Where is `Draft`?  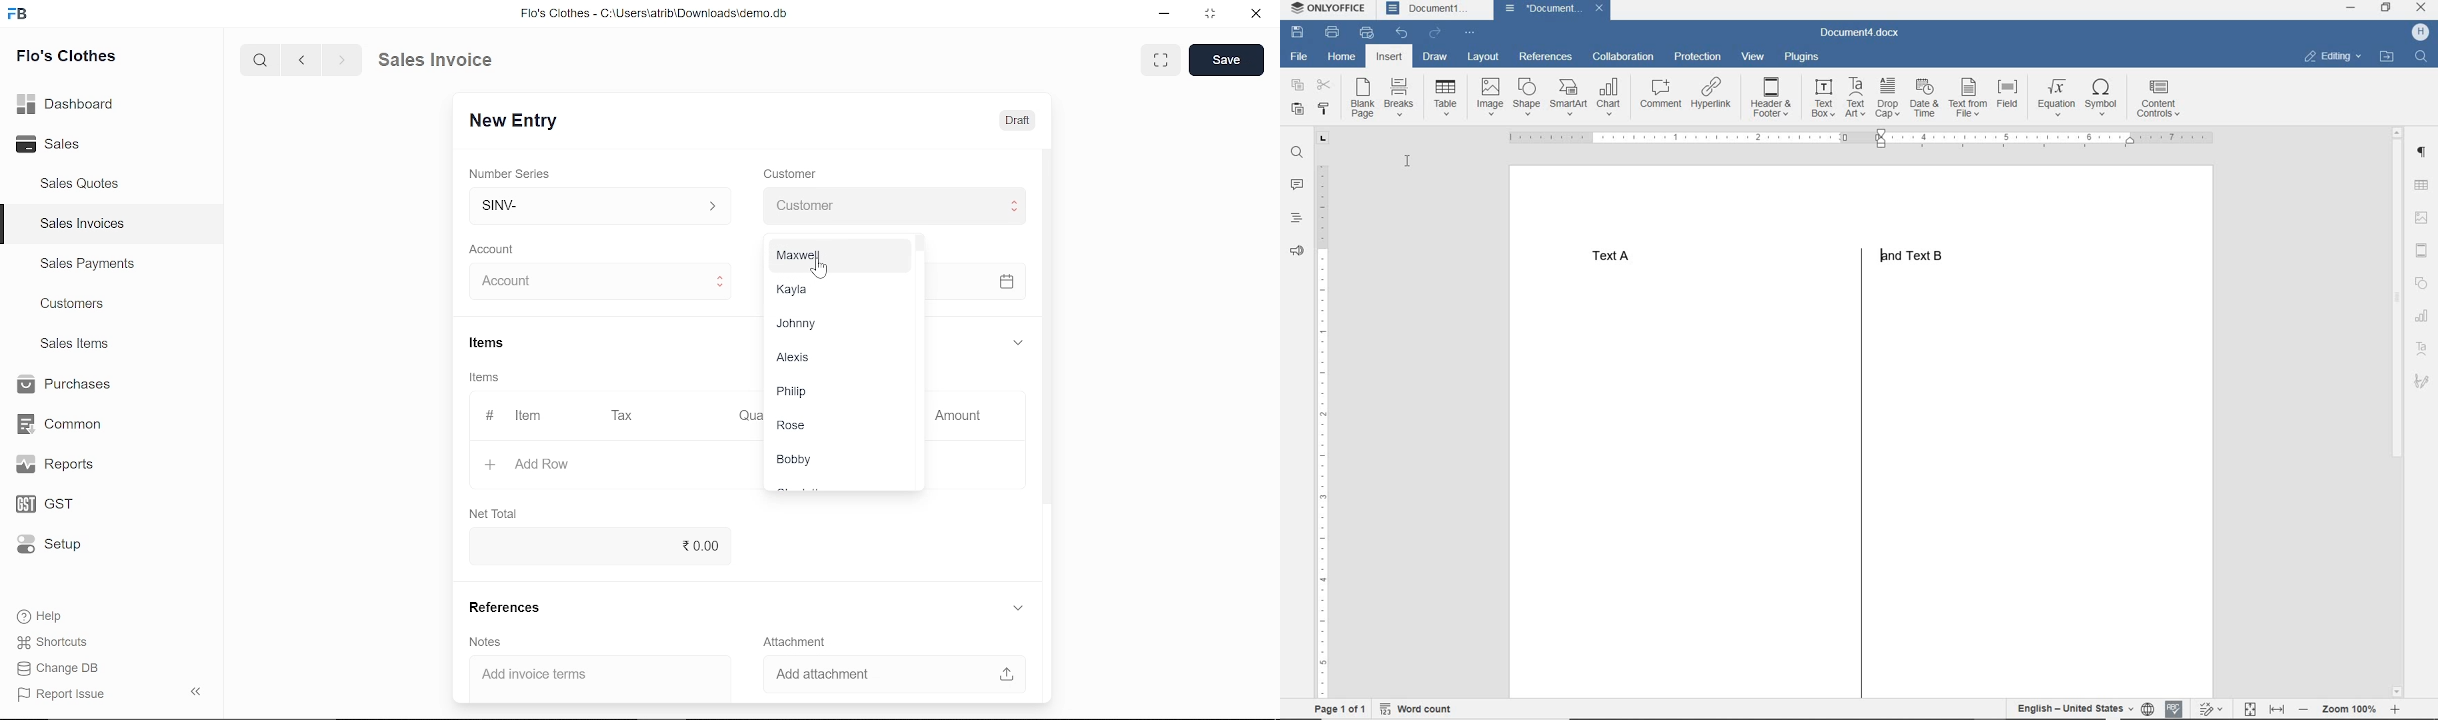 Draft is located at coordinates (1006, 119).